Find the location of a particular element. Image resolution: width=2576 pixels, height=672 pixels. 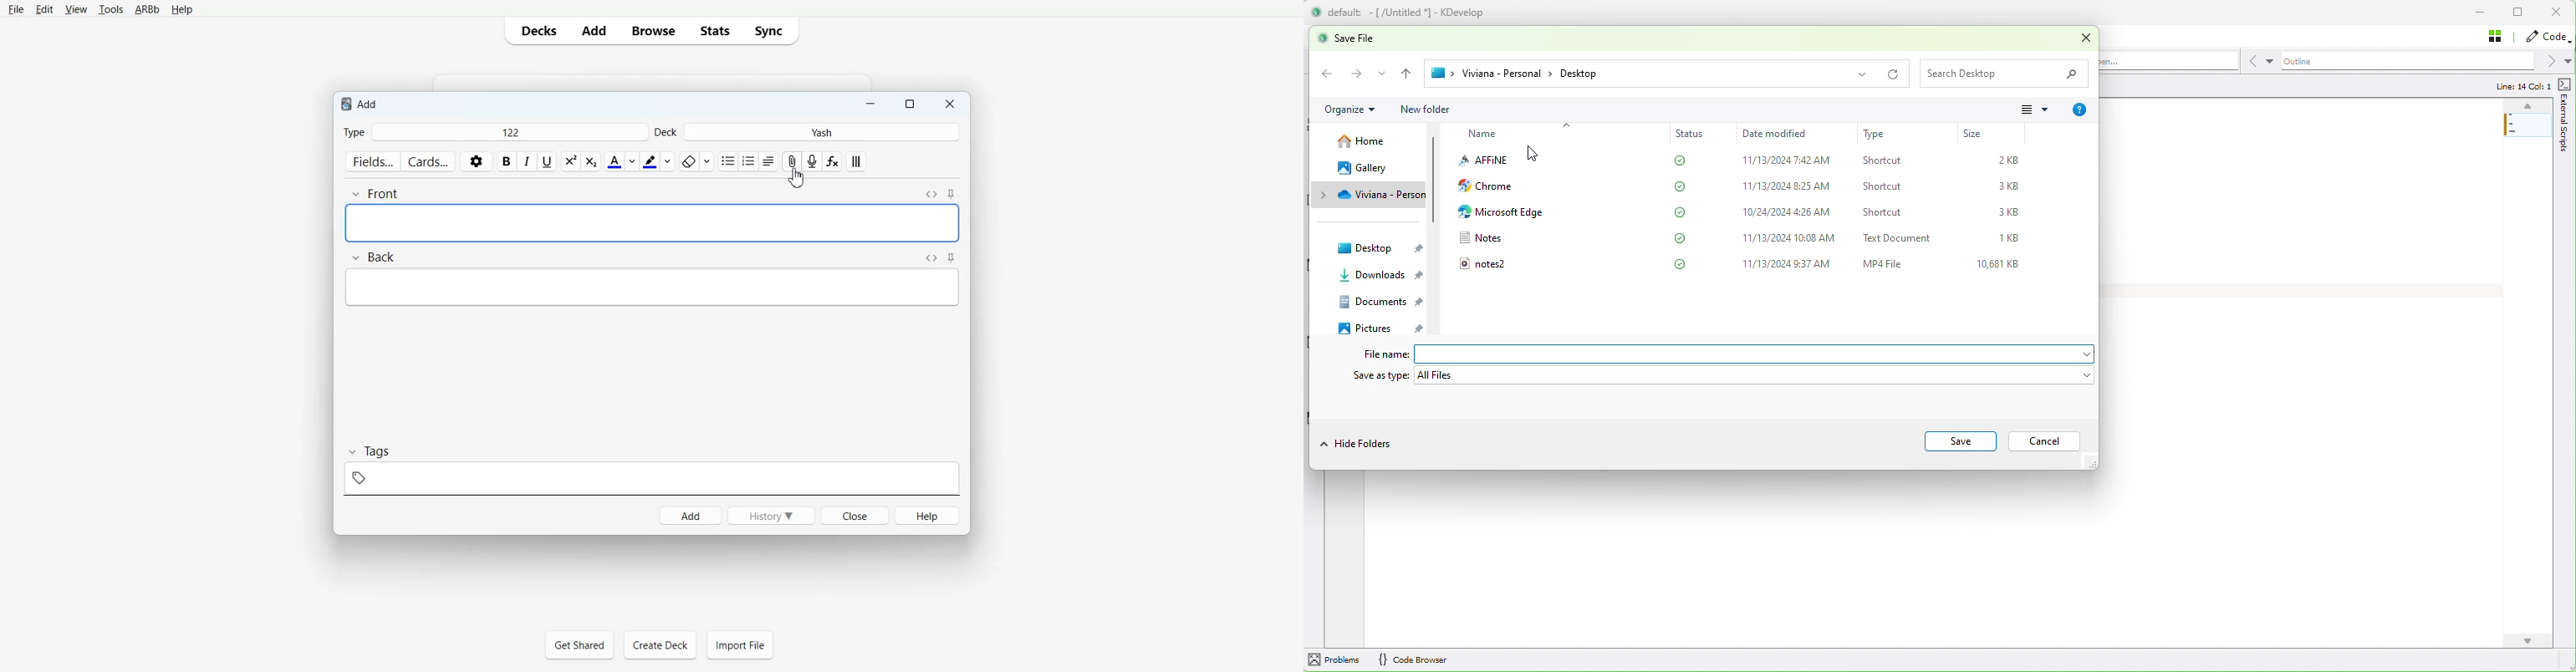

Attach File is located at coordinates (791, 161).